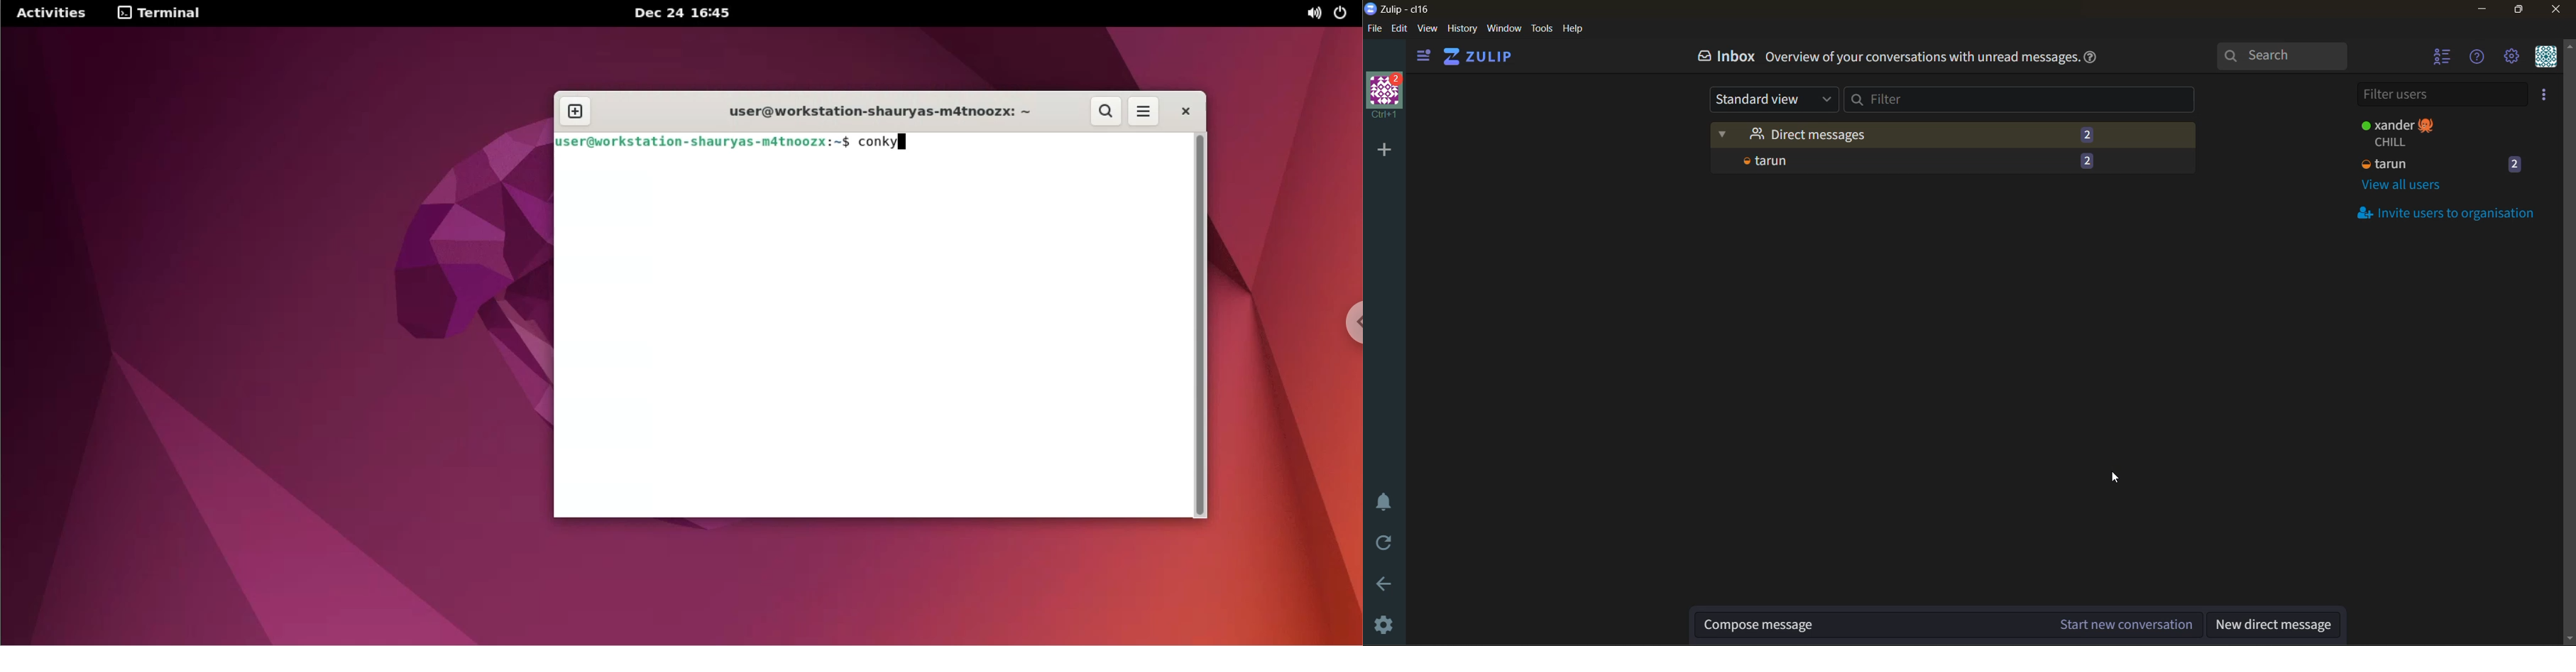  Describe the element at coordinates (1400, 9) in the screenshot. I see `app name and organisation name` at that location.